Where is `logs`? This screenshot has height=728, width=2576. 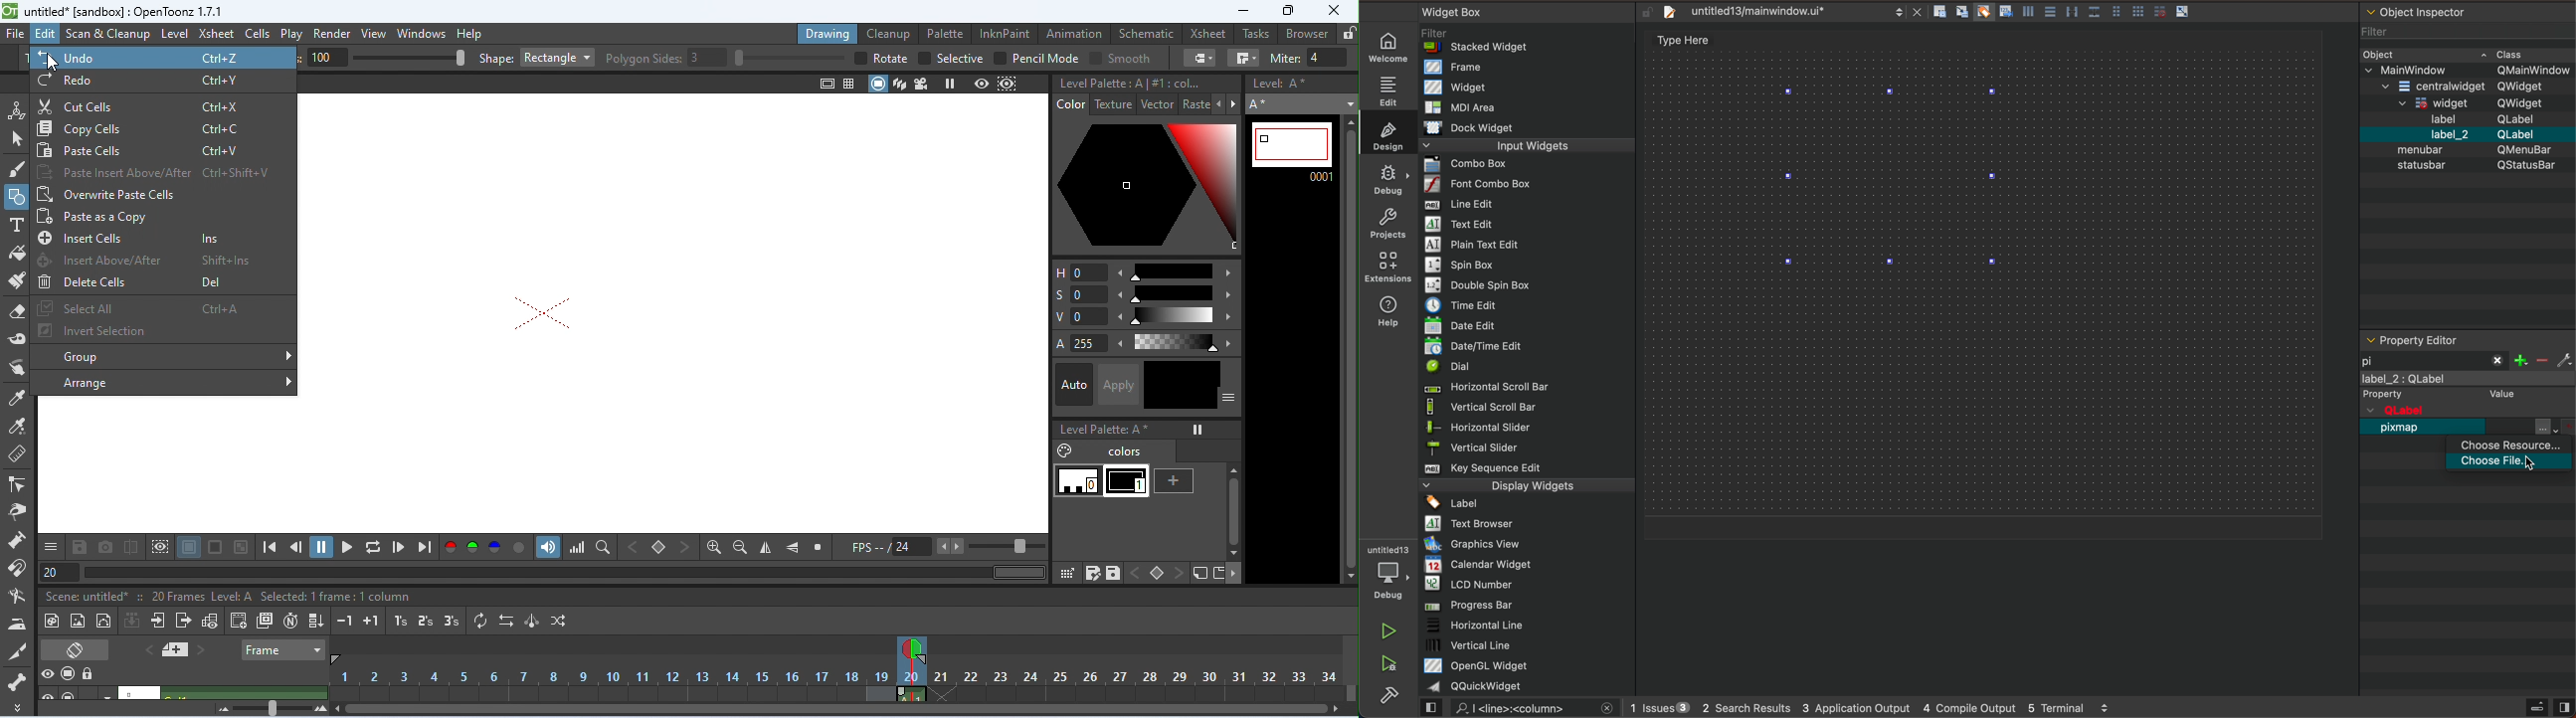
logs is located at coordinates (1876, 709).